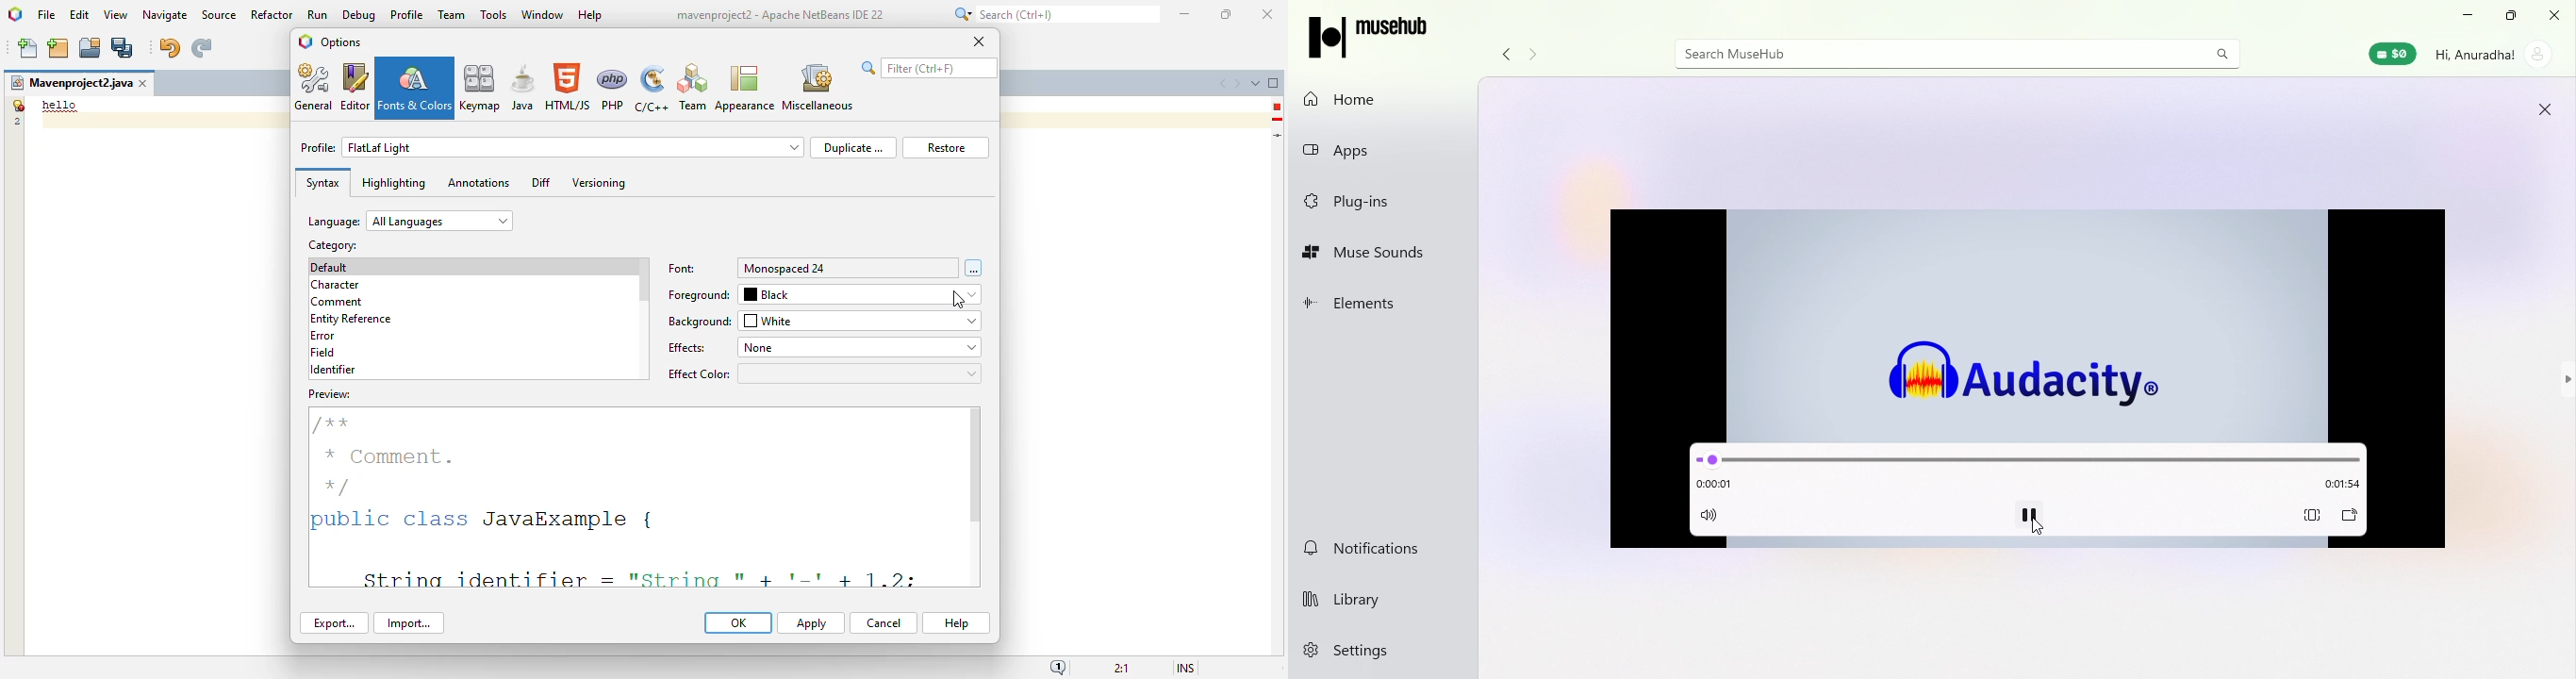 Image resolution: width=2576 pixels, height=700 pixels. I want to click on Time, so click(1719, 484).